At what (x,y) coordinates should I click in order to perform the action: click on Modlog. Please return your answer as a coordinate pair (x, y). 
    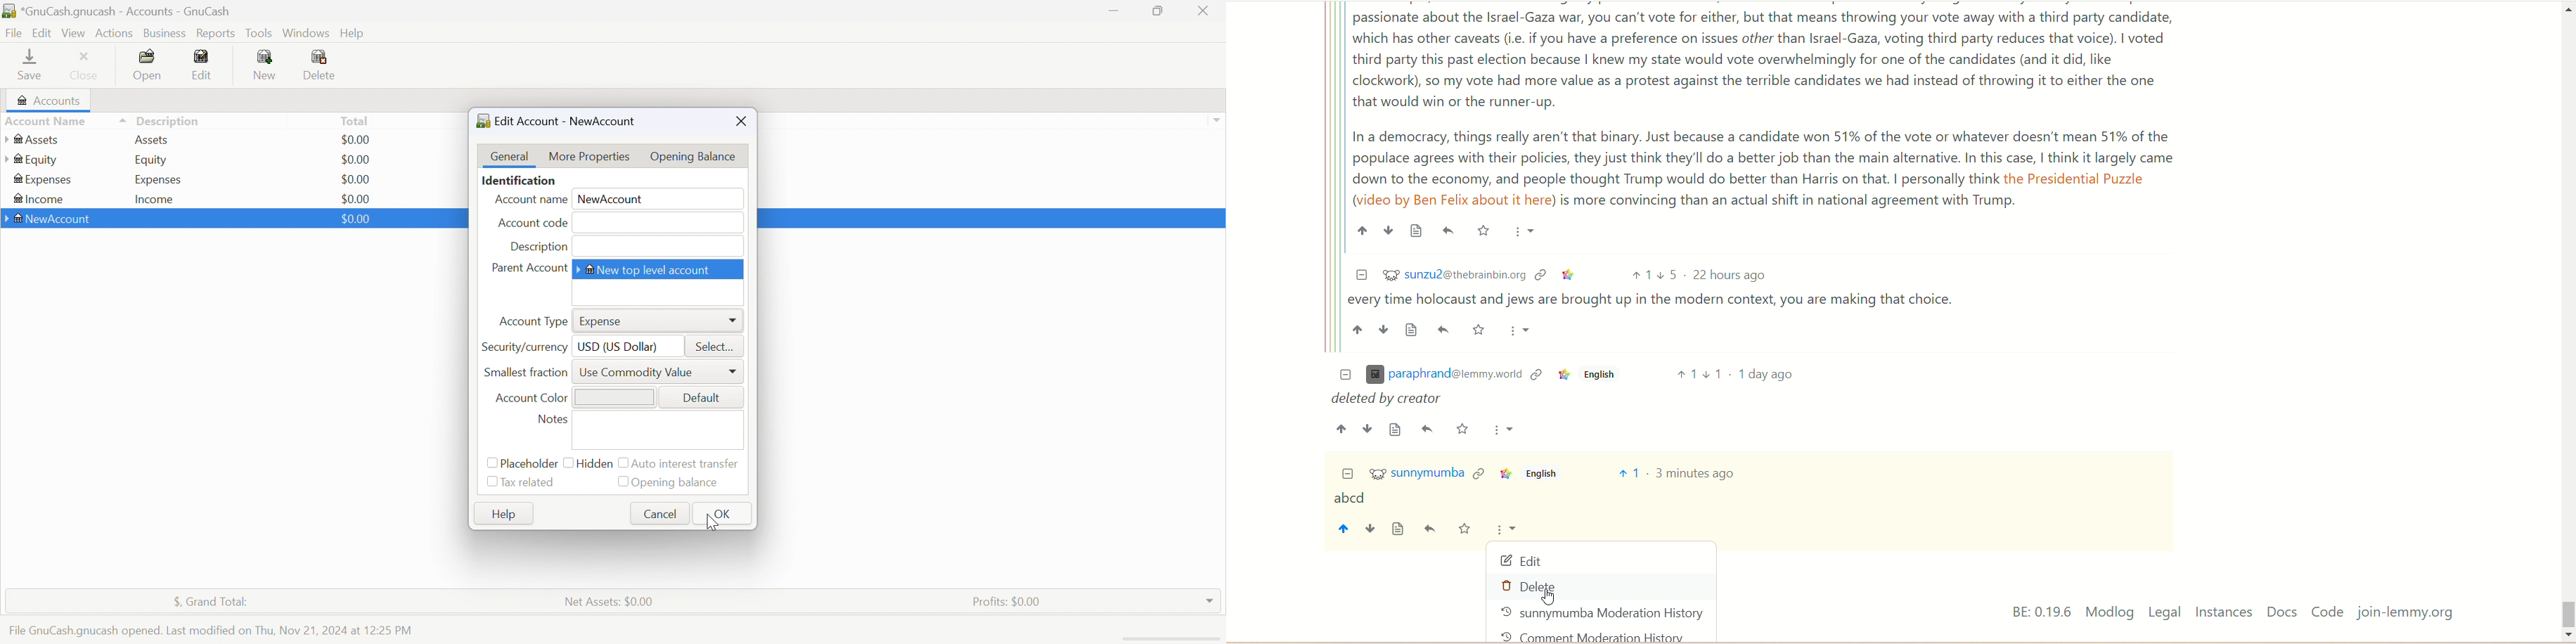
    Looking at the image, I should click on (2109, 612).